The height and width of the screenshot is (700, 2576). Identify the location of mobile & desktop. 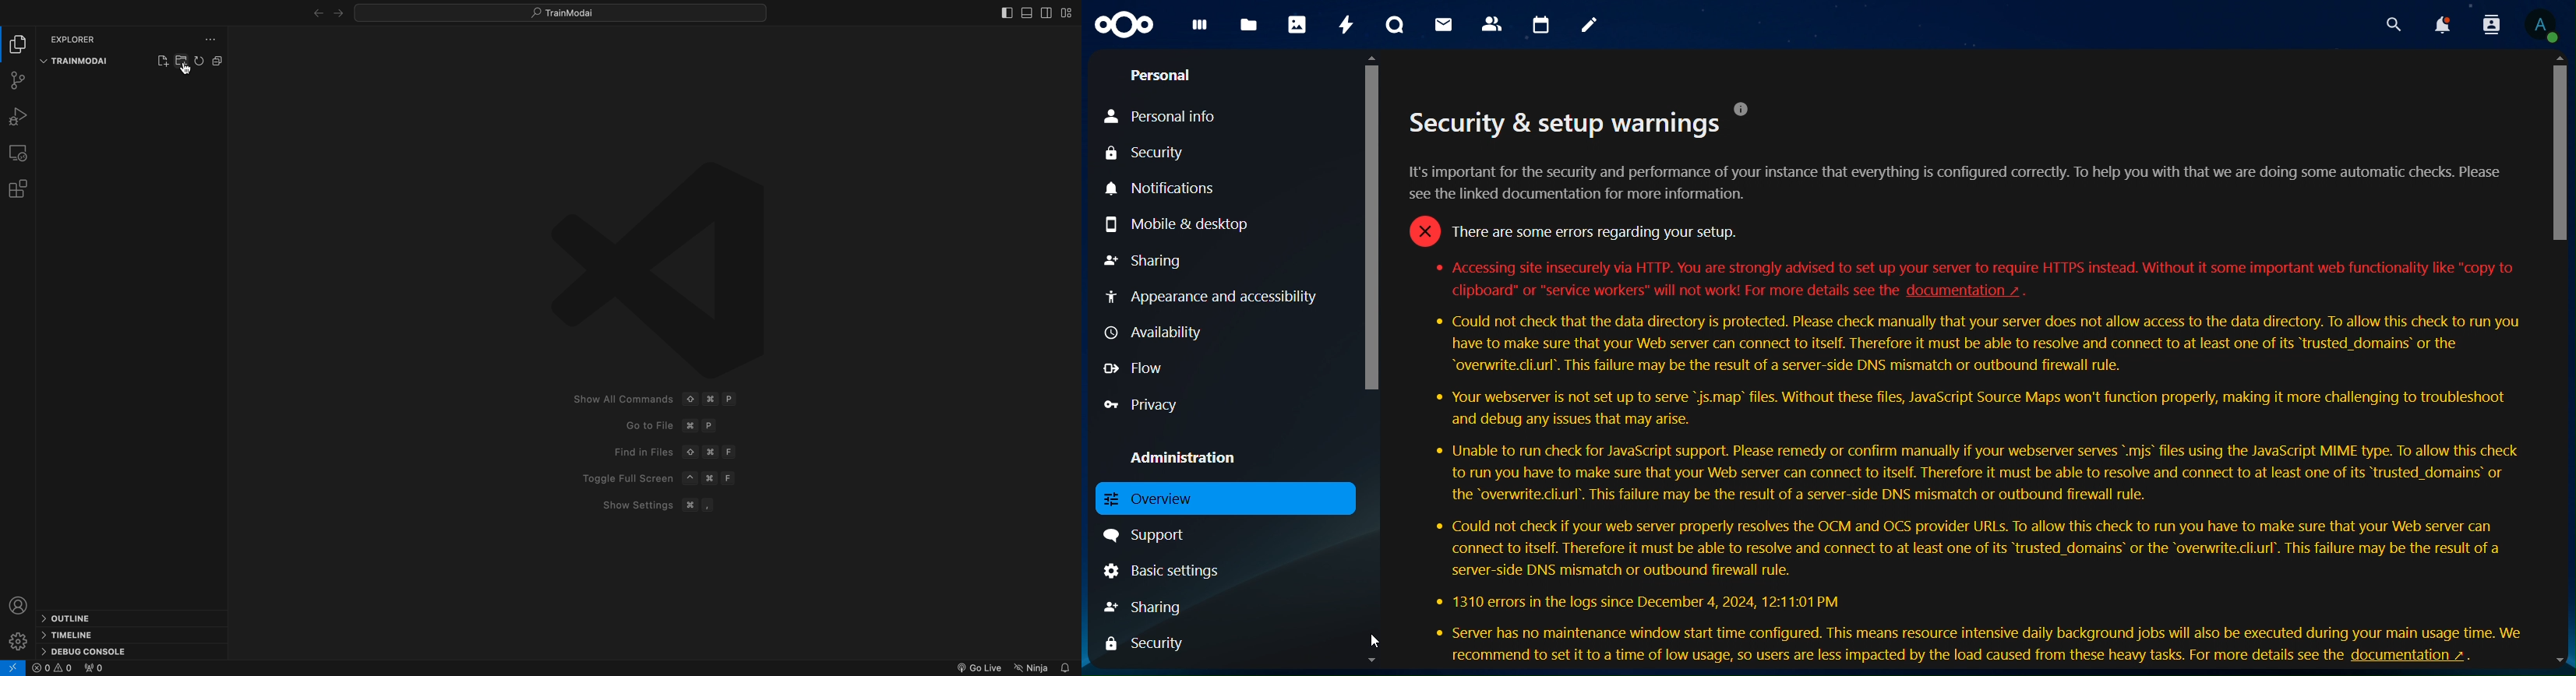
(1177, 224).